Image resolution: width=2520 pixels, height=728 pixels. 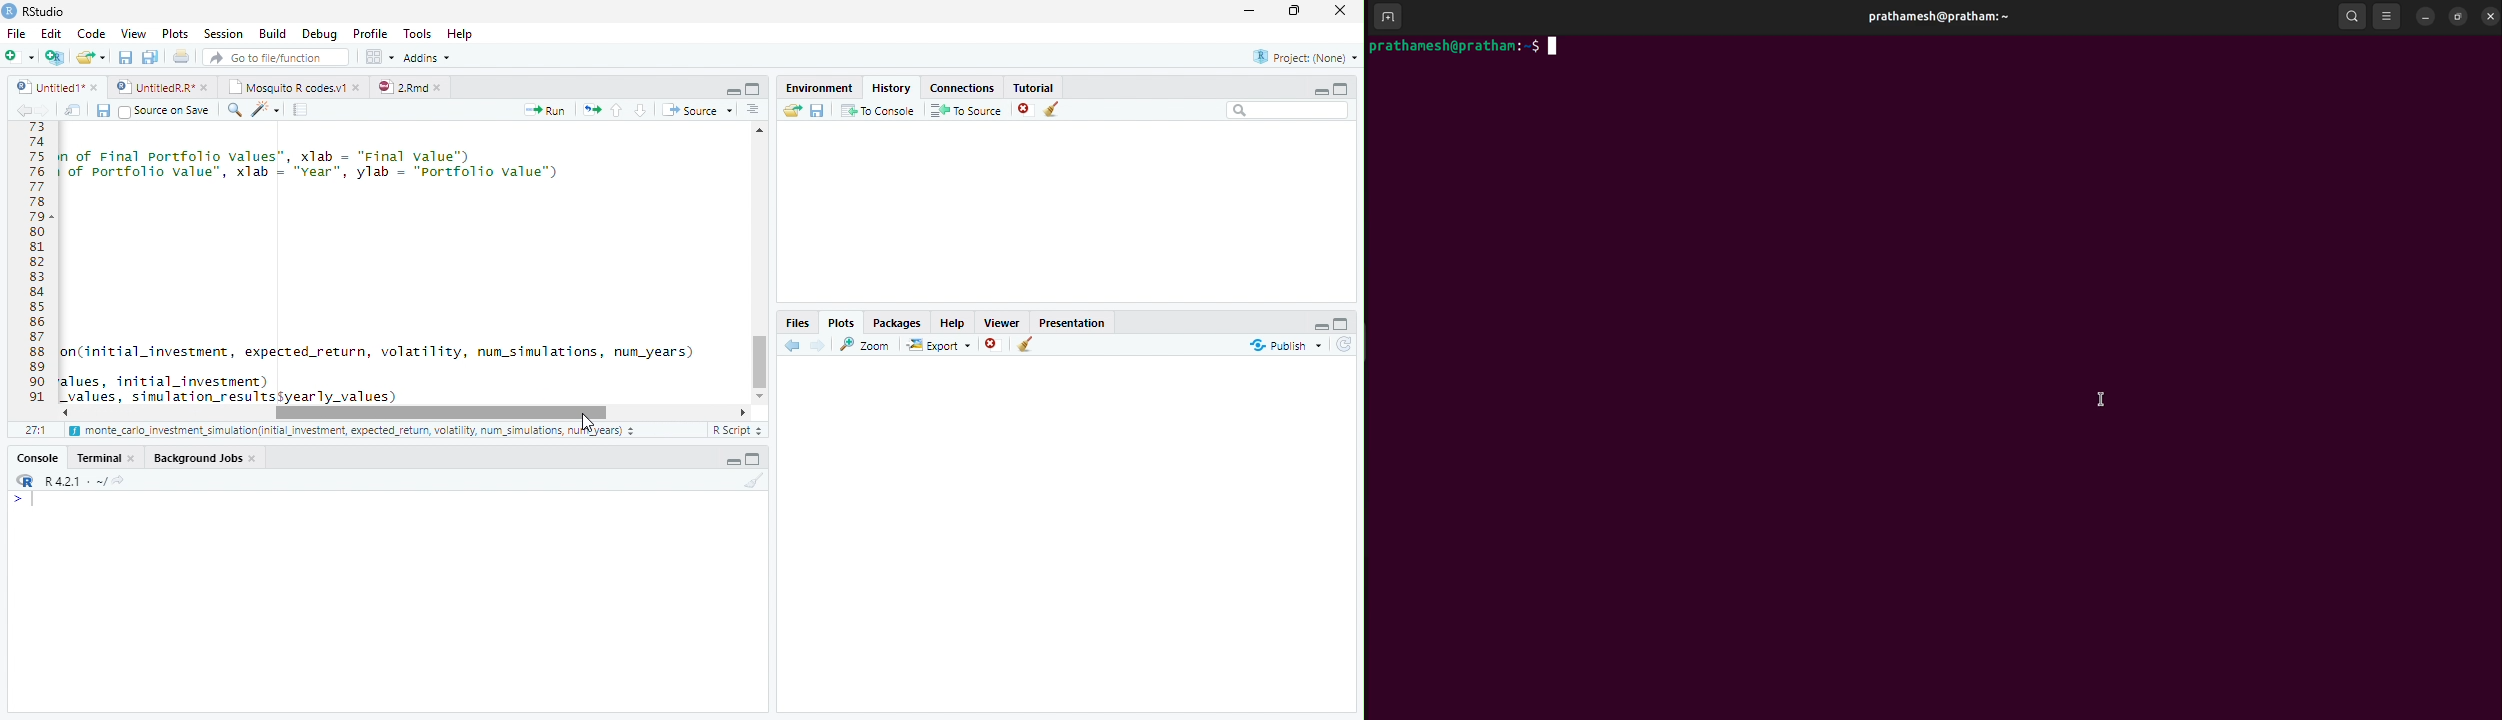 What do you see at coordinates (754, 88) in the screenshot?
I see `Full Height` at bounding box center [754, 88].